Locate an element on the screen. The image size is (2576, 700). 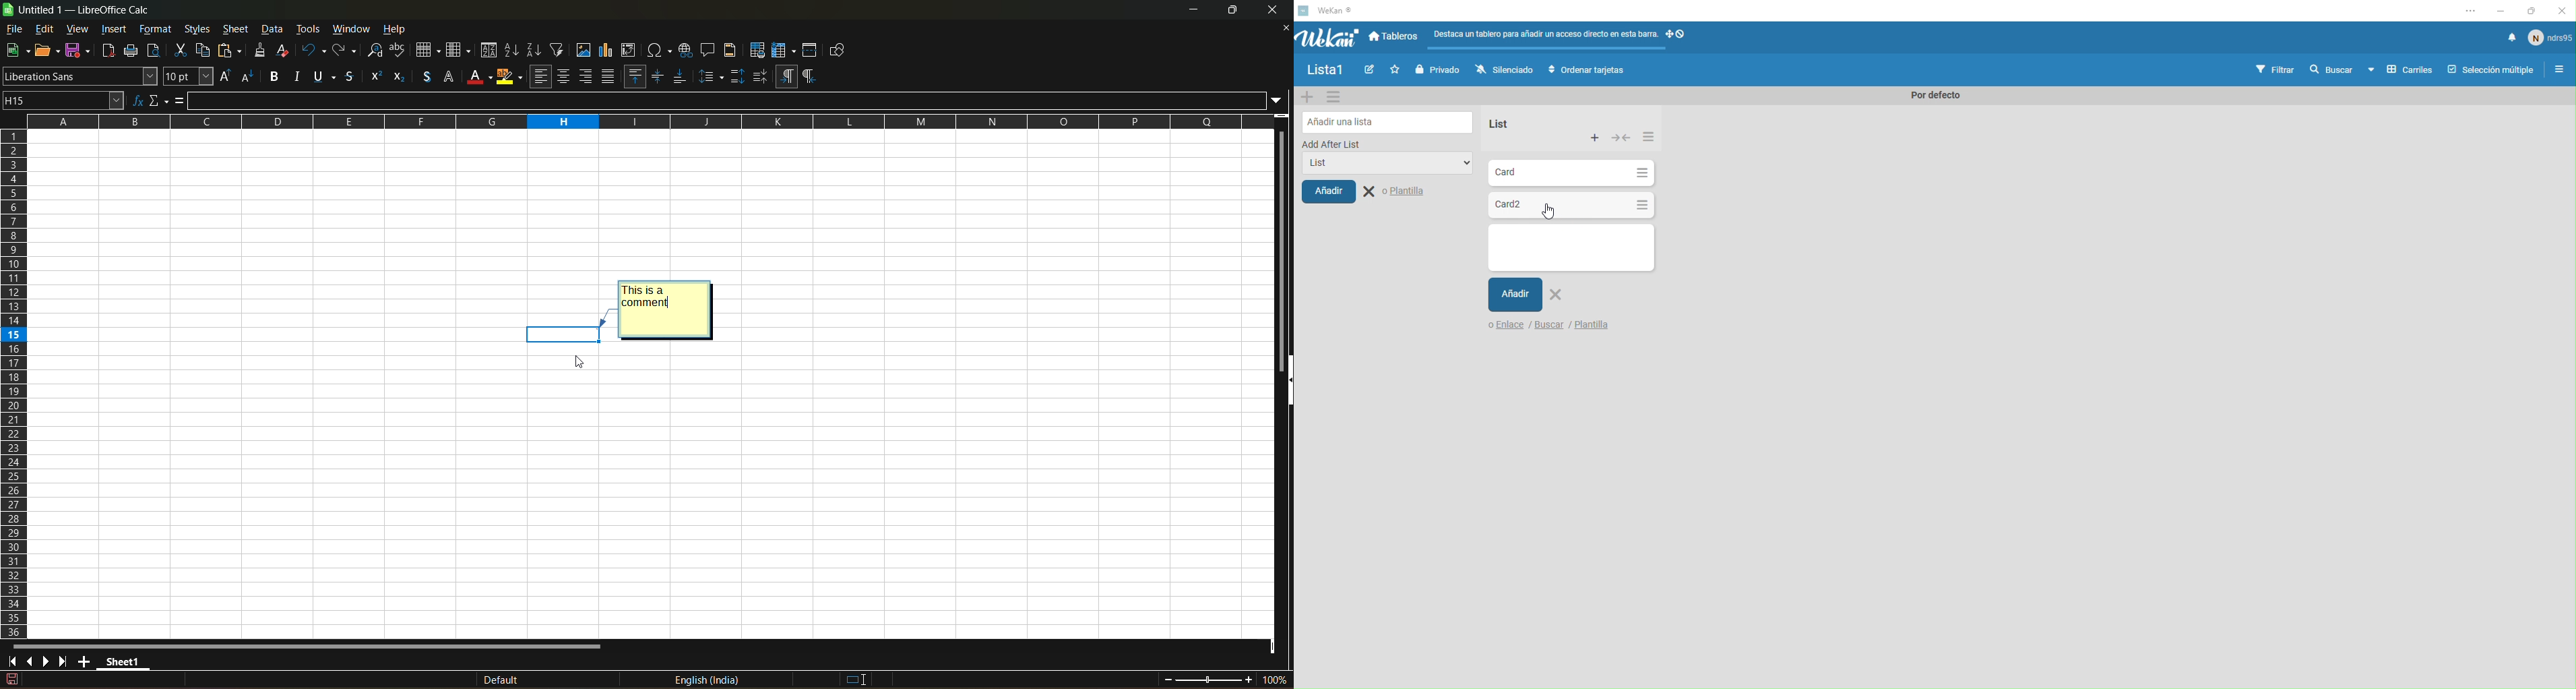
format is located at coordinates (158, 30).